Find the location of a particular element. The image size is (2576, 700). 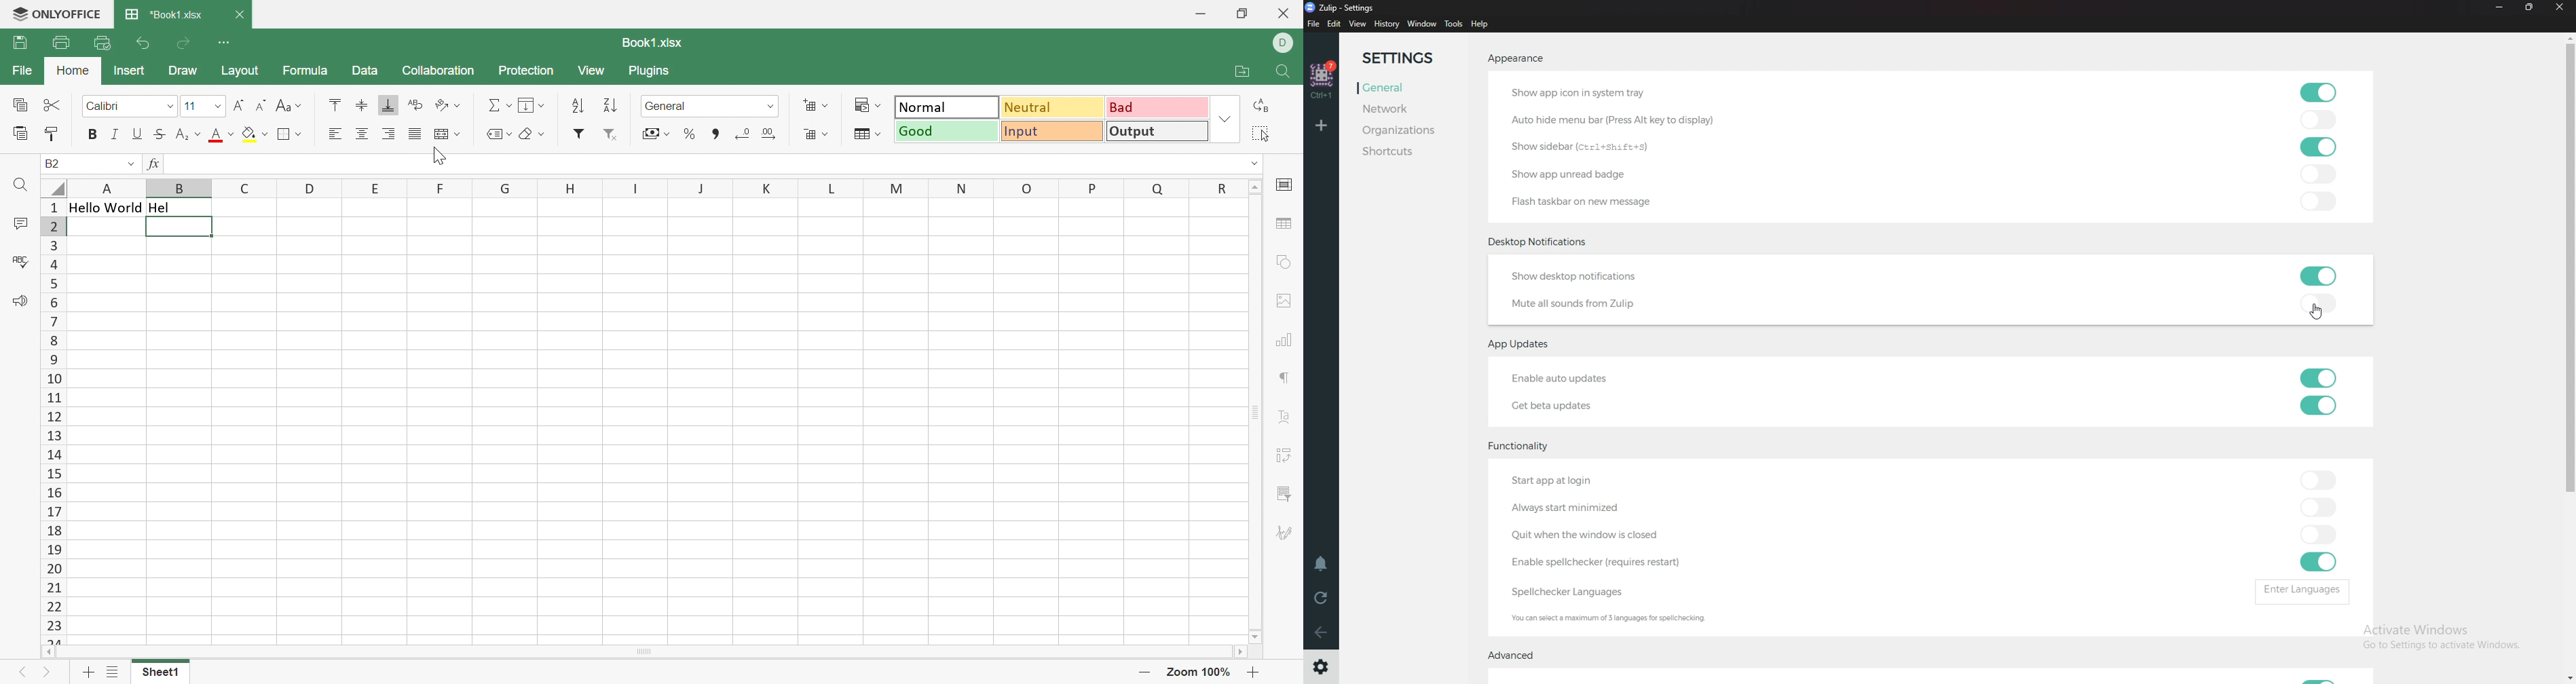

toggle is located at coordinates (2319, 147).